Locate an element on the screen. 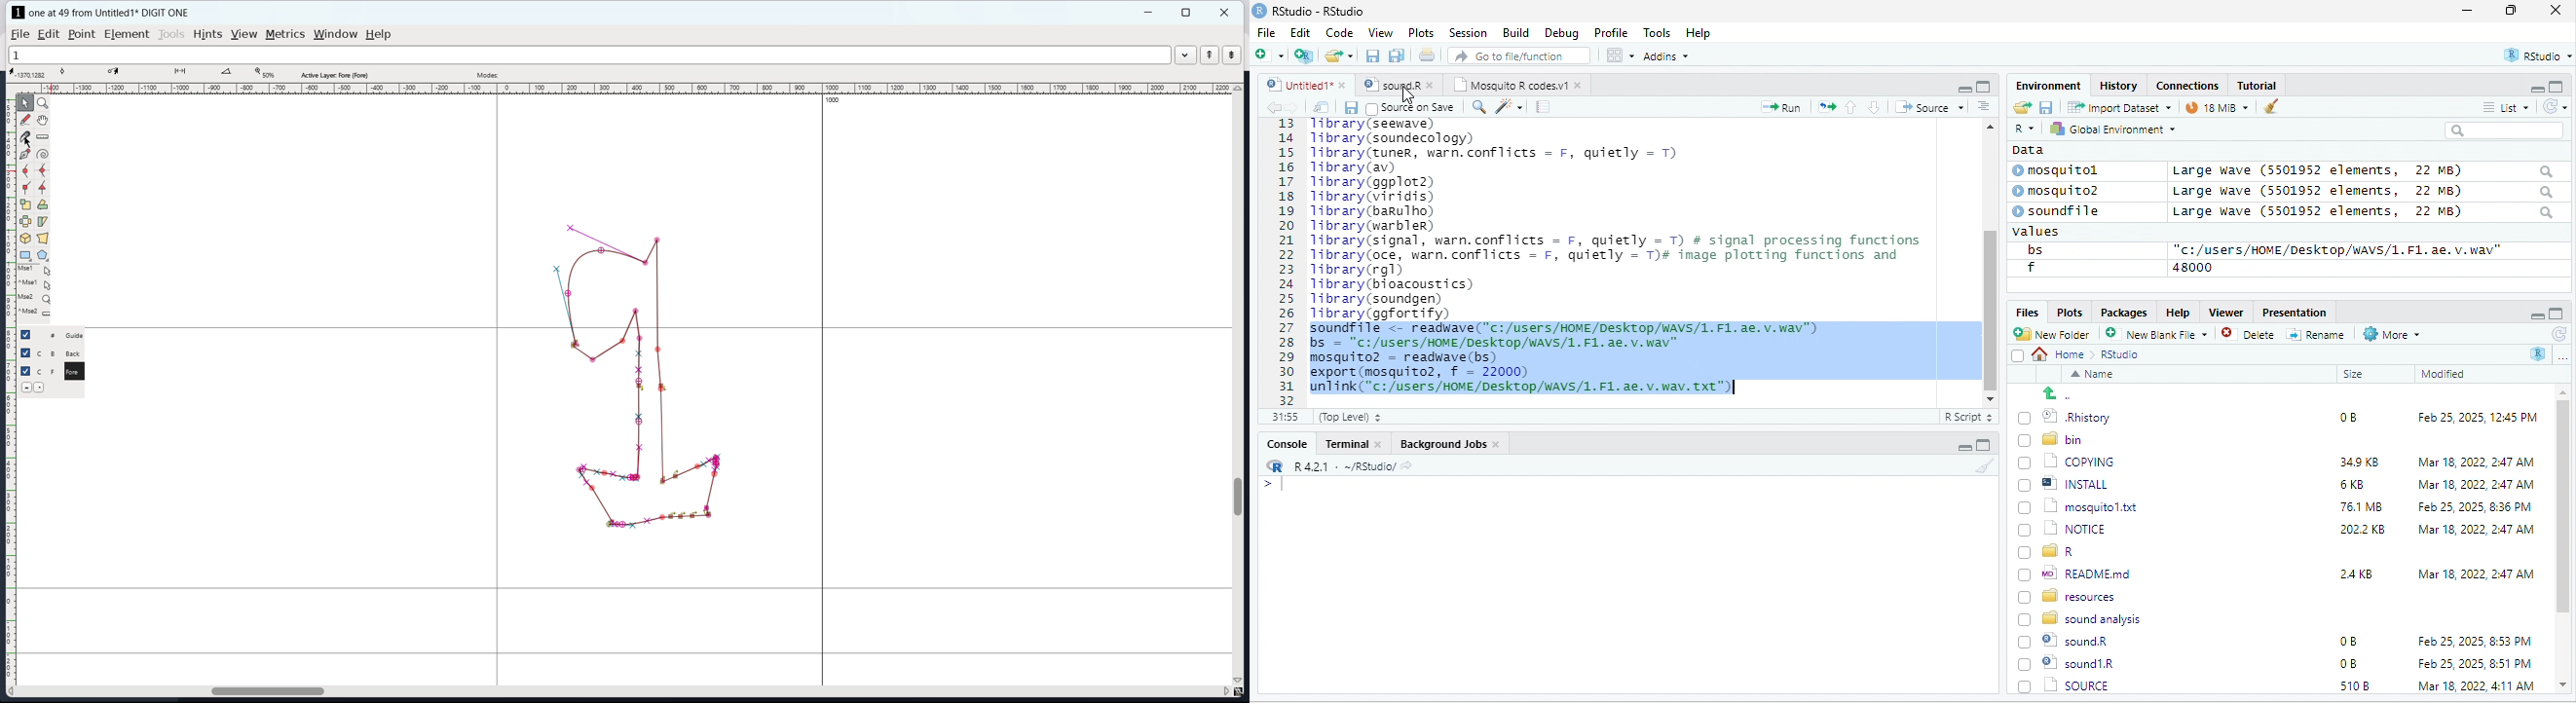 This screenshot has width=2576, height=728.  Home is located at coordinates (2064, 353).